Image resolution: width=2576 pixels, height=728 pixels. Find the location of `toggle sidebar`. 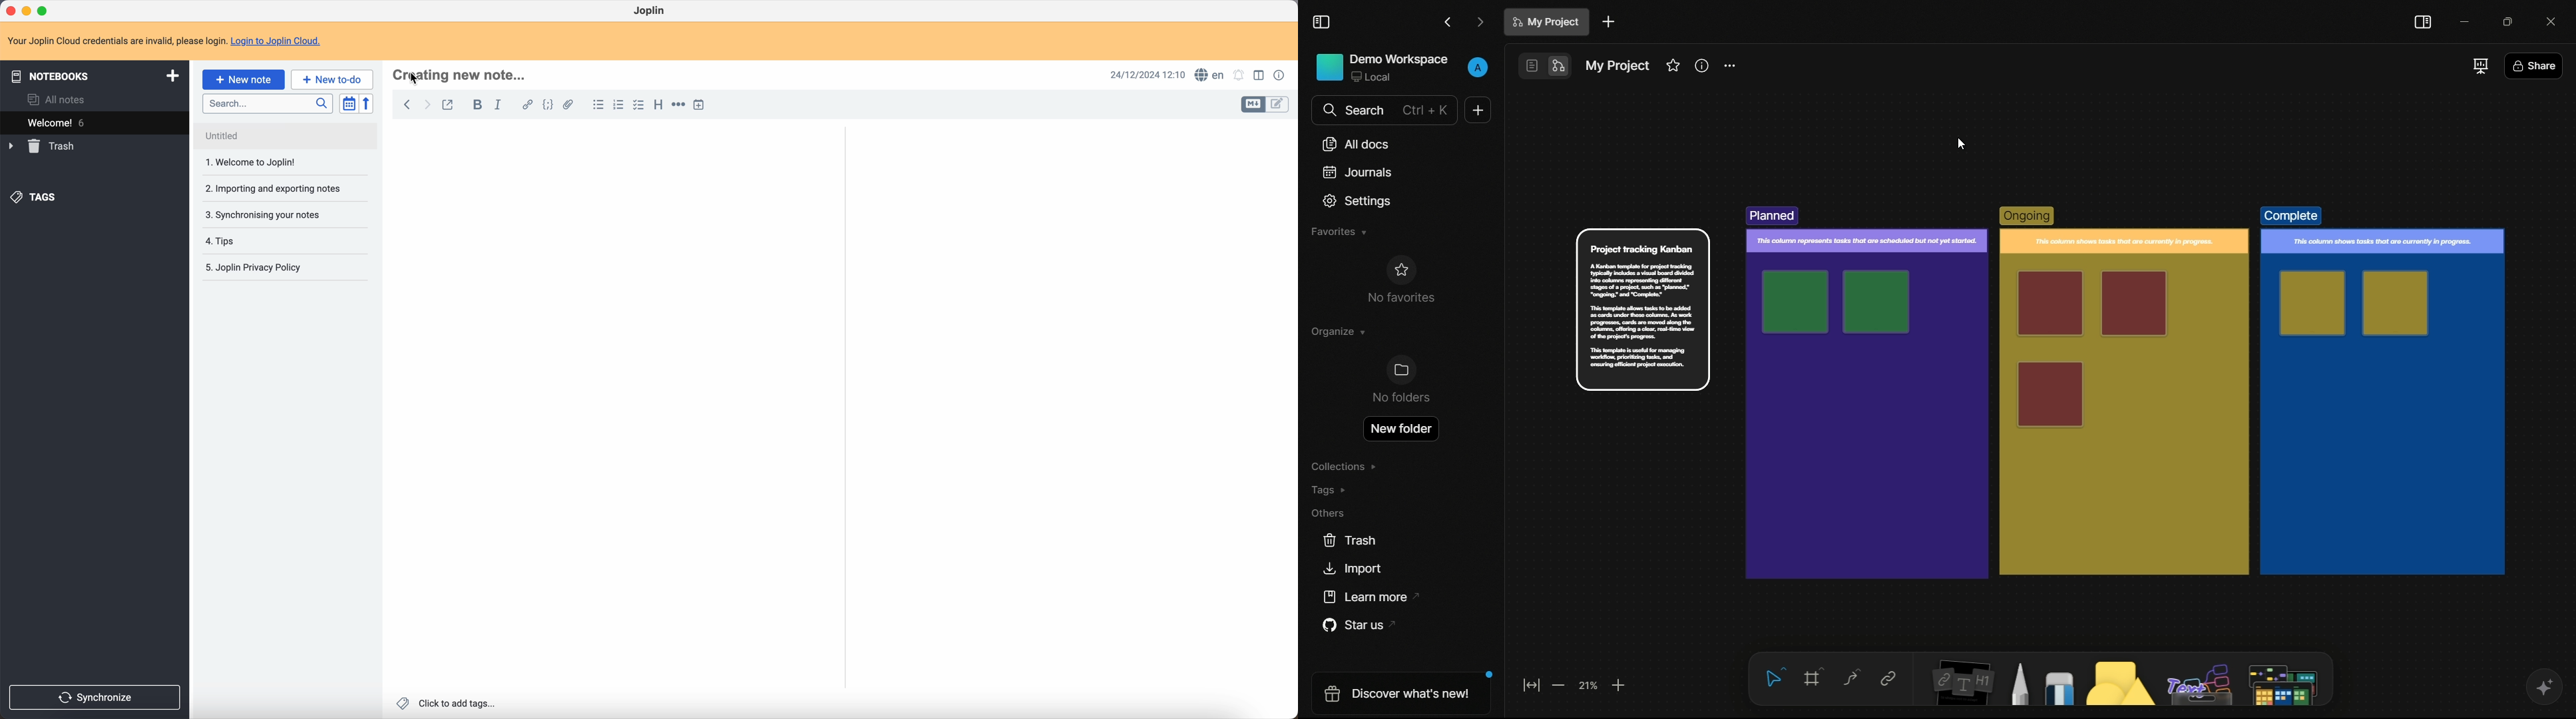

toggle sidebar is located at coordinates (2422, 22).